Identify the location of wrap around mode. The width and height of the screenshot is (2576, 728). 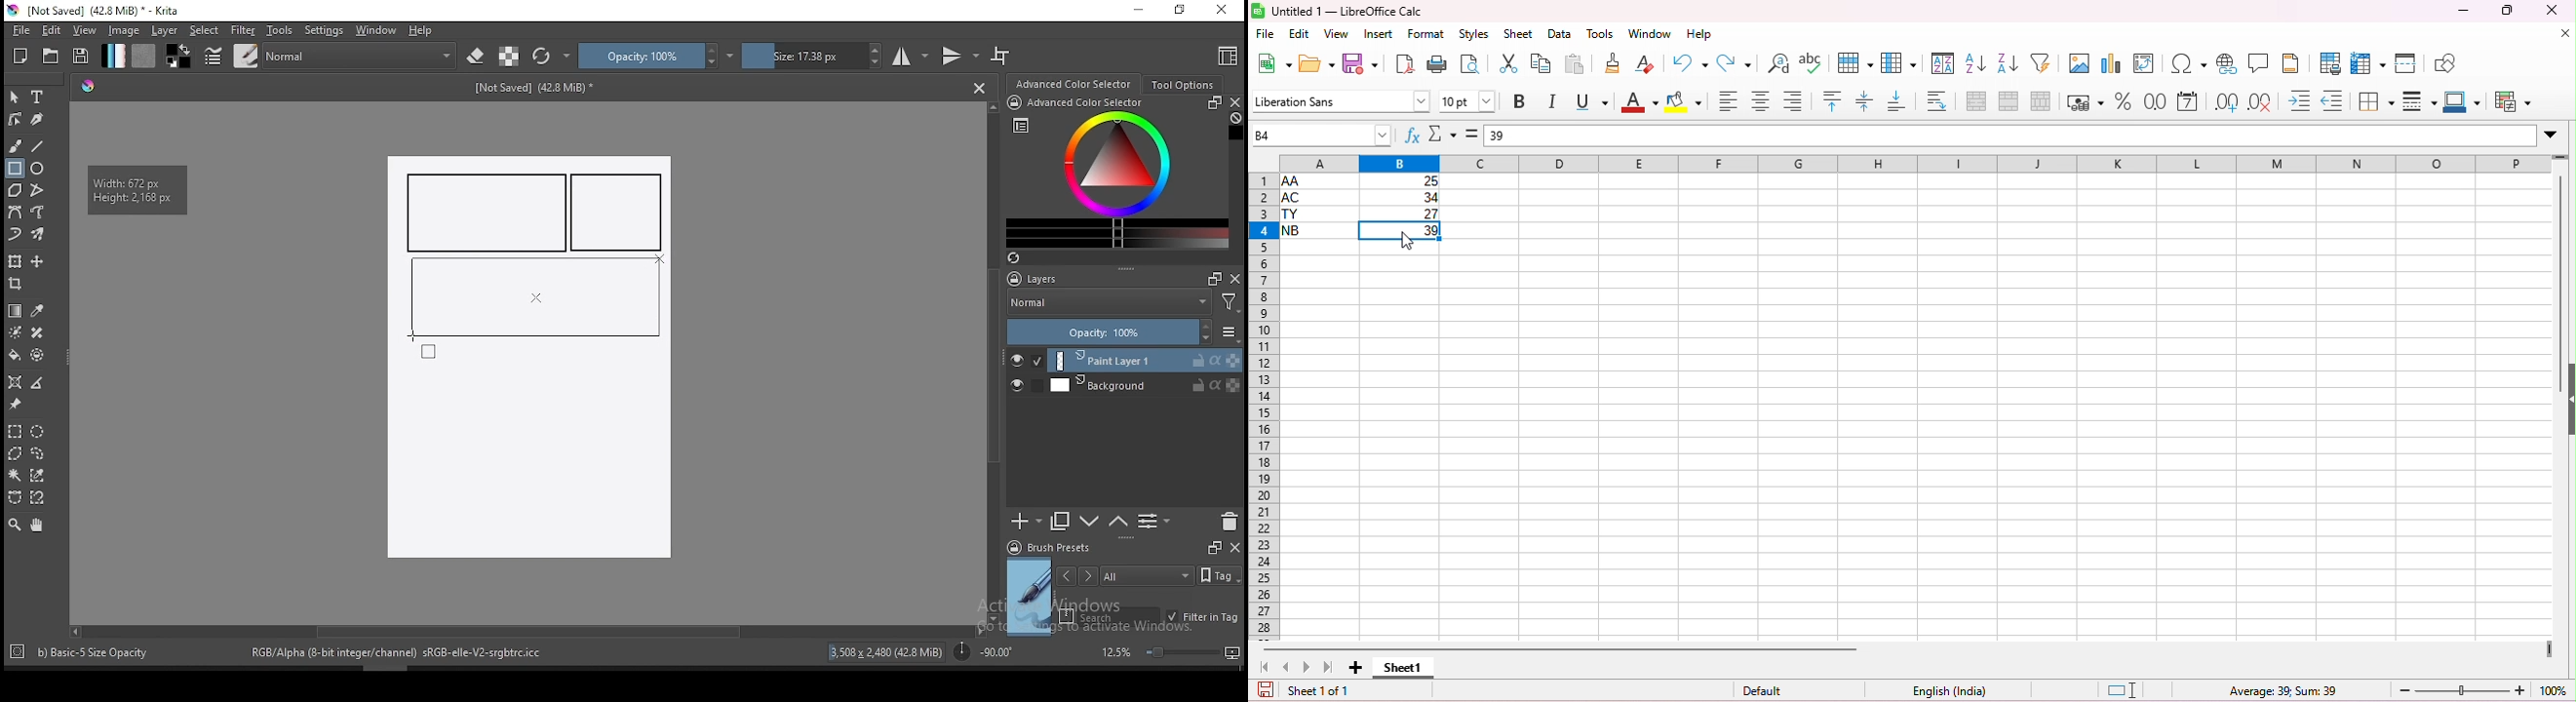
(1001, 56).